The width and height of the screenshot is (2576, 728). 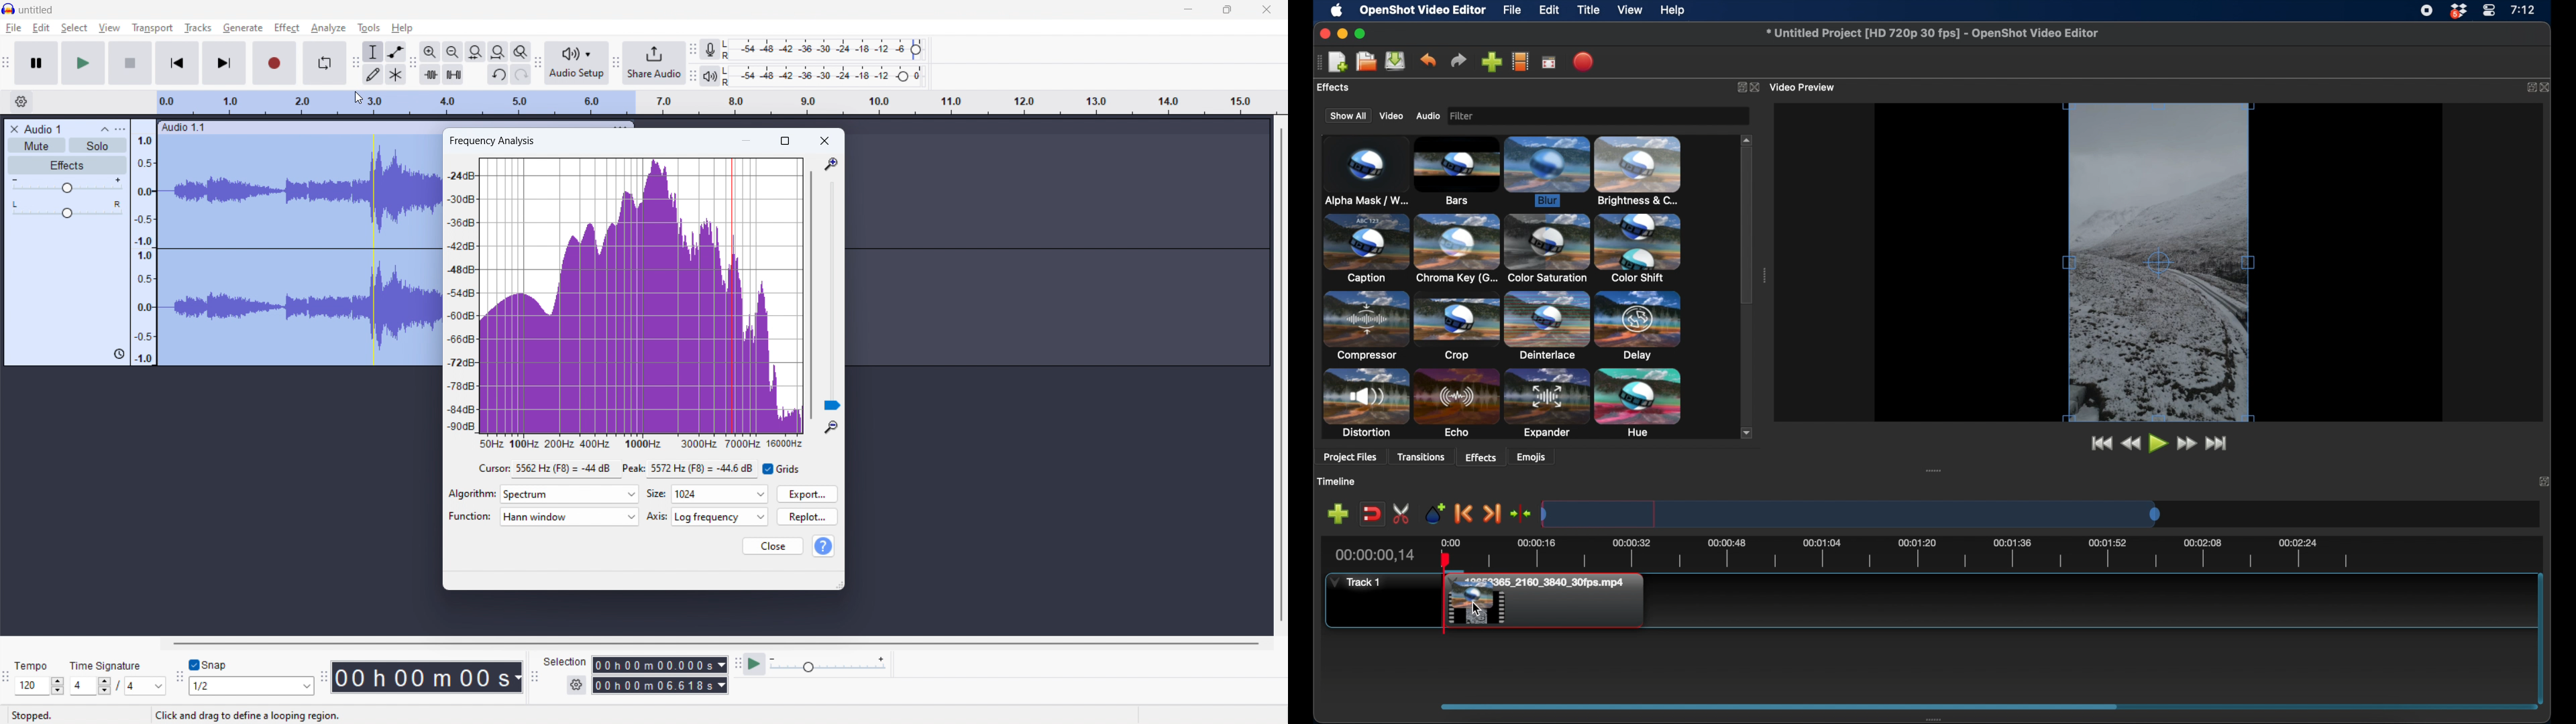 What do you see at coordinates (493, 141) in the screenshot?
I see `frequency analysis` at bounding box center [493, 141].